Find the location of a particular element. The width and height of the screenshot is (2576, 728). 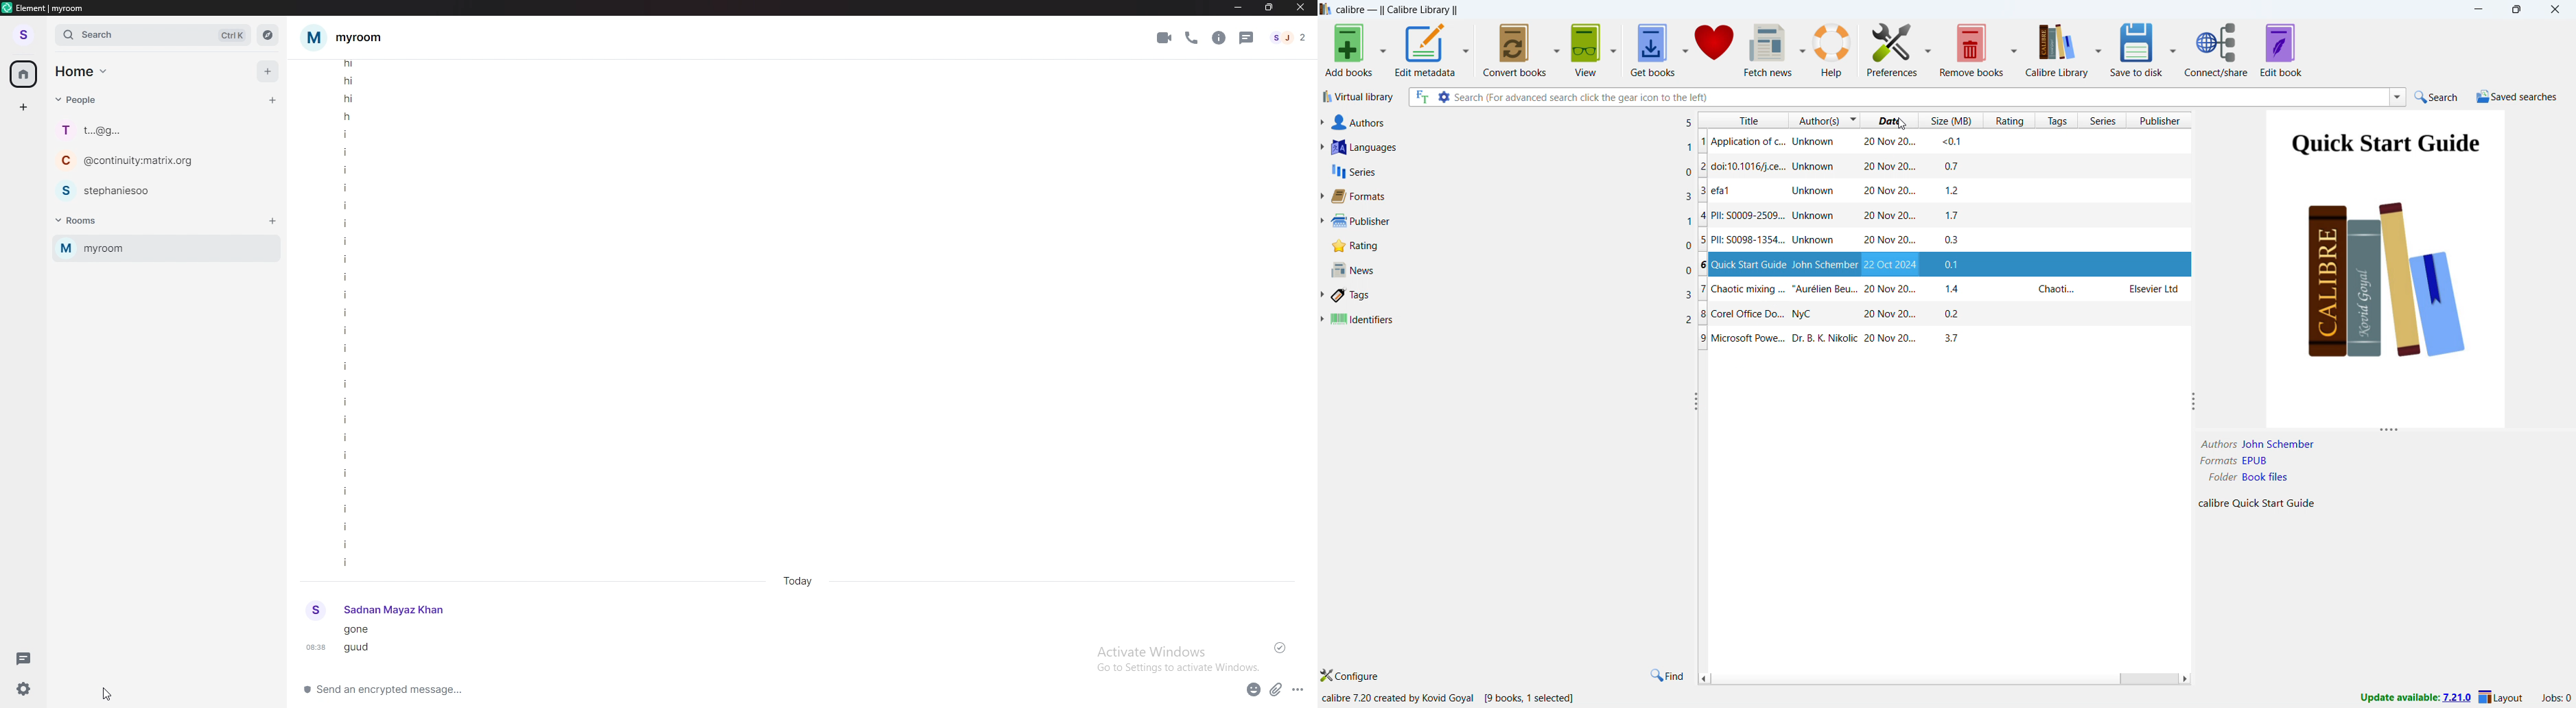

home is located at coordinates (24, 75).